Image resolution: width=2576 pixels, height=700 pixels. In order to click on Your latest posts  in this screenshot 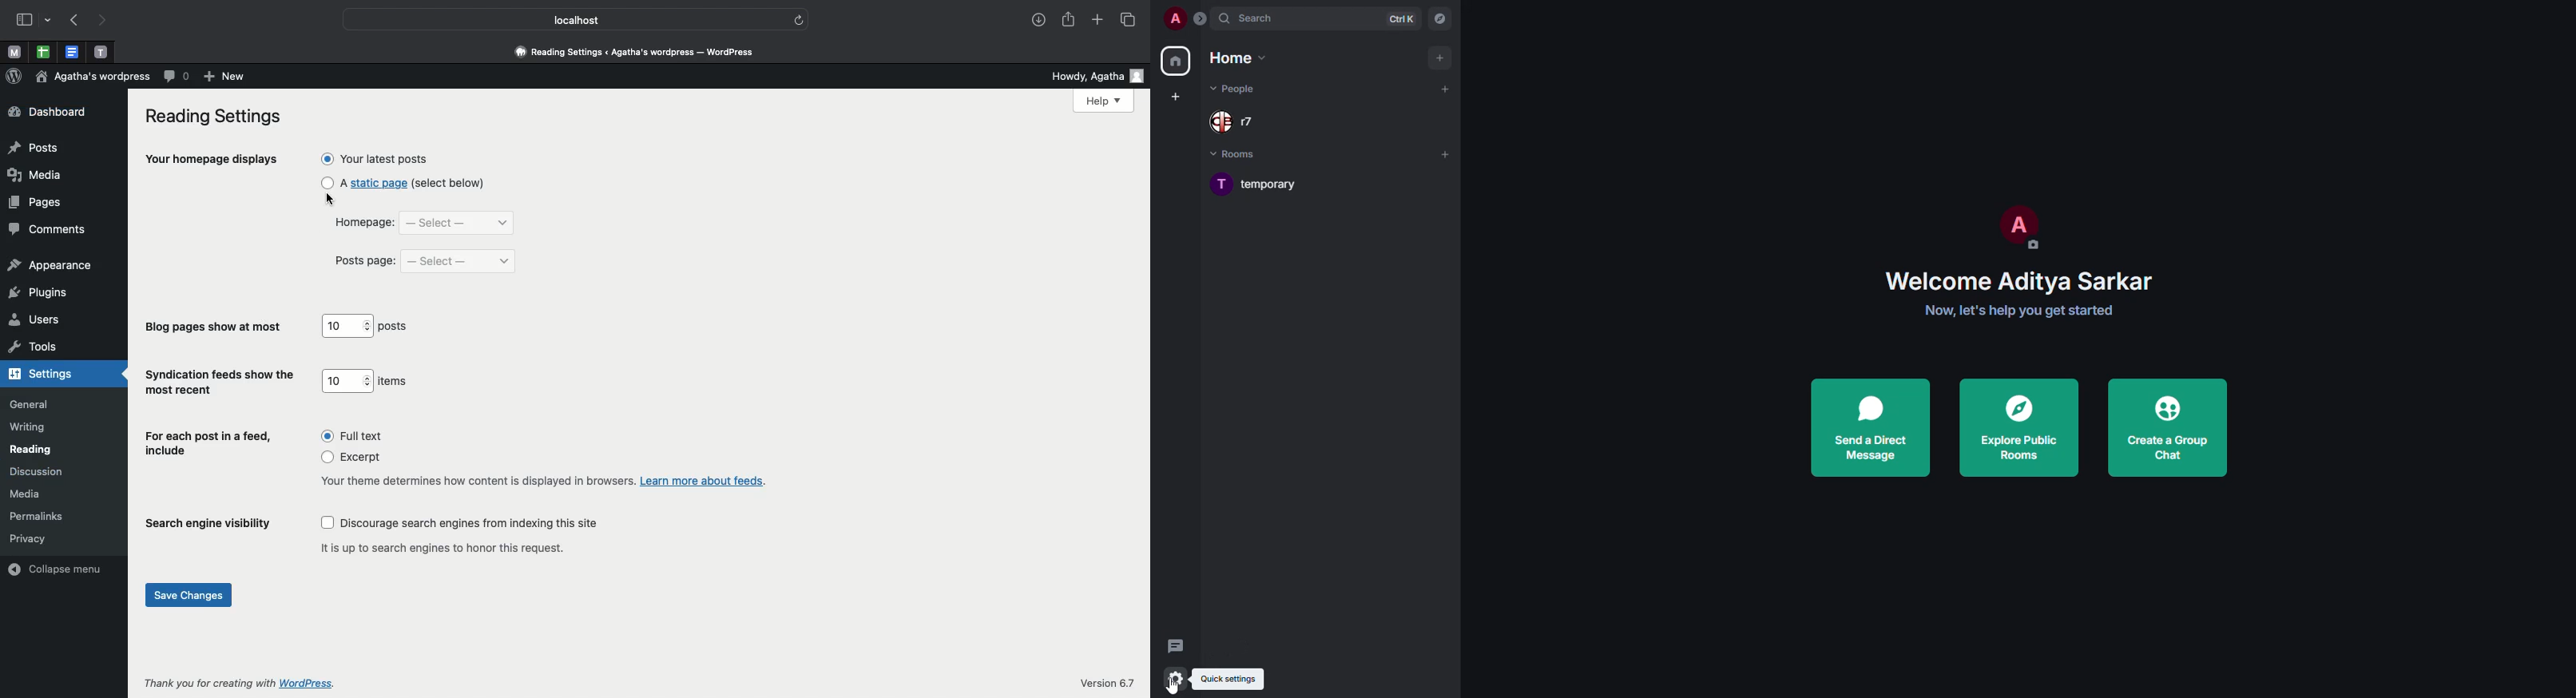, I will do `click(376, 158)`.